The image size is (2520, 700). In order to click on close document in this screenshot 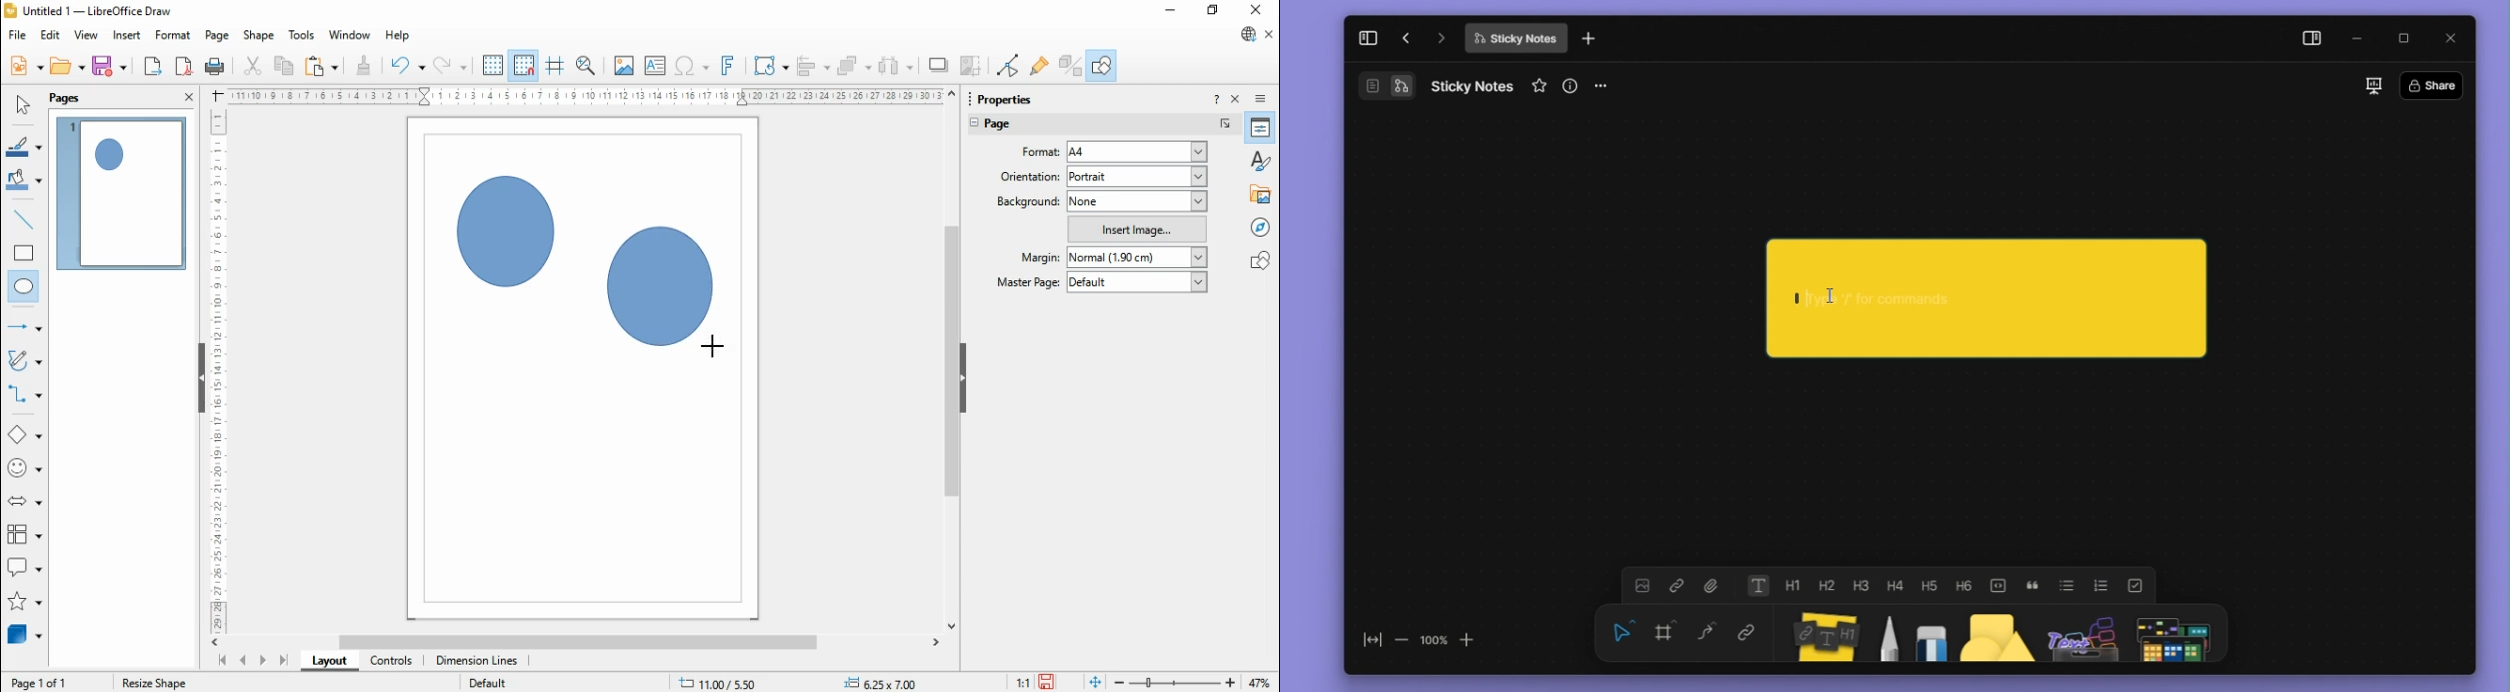, I will do `click(1270, 35)`.